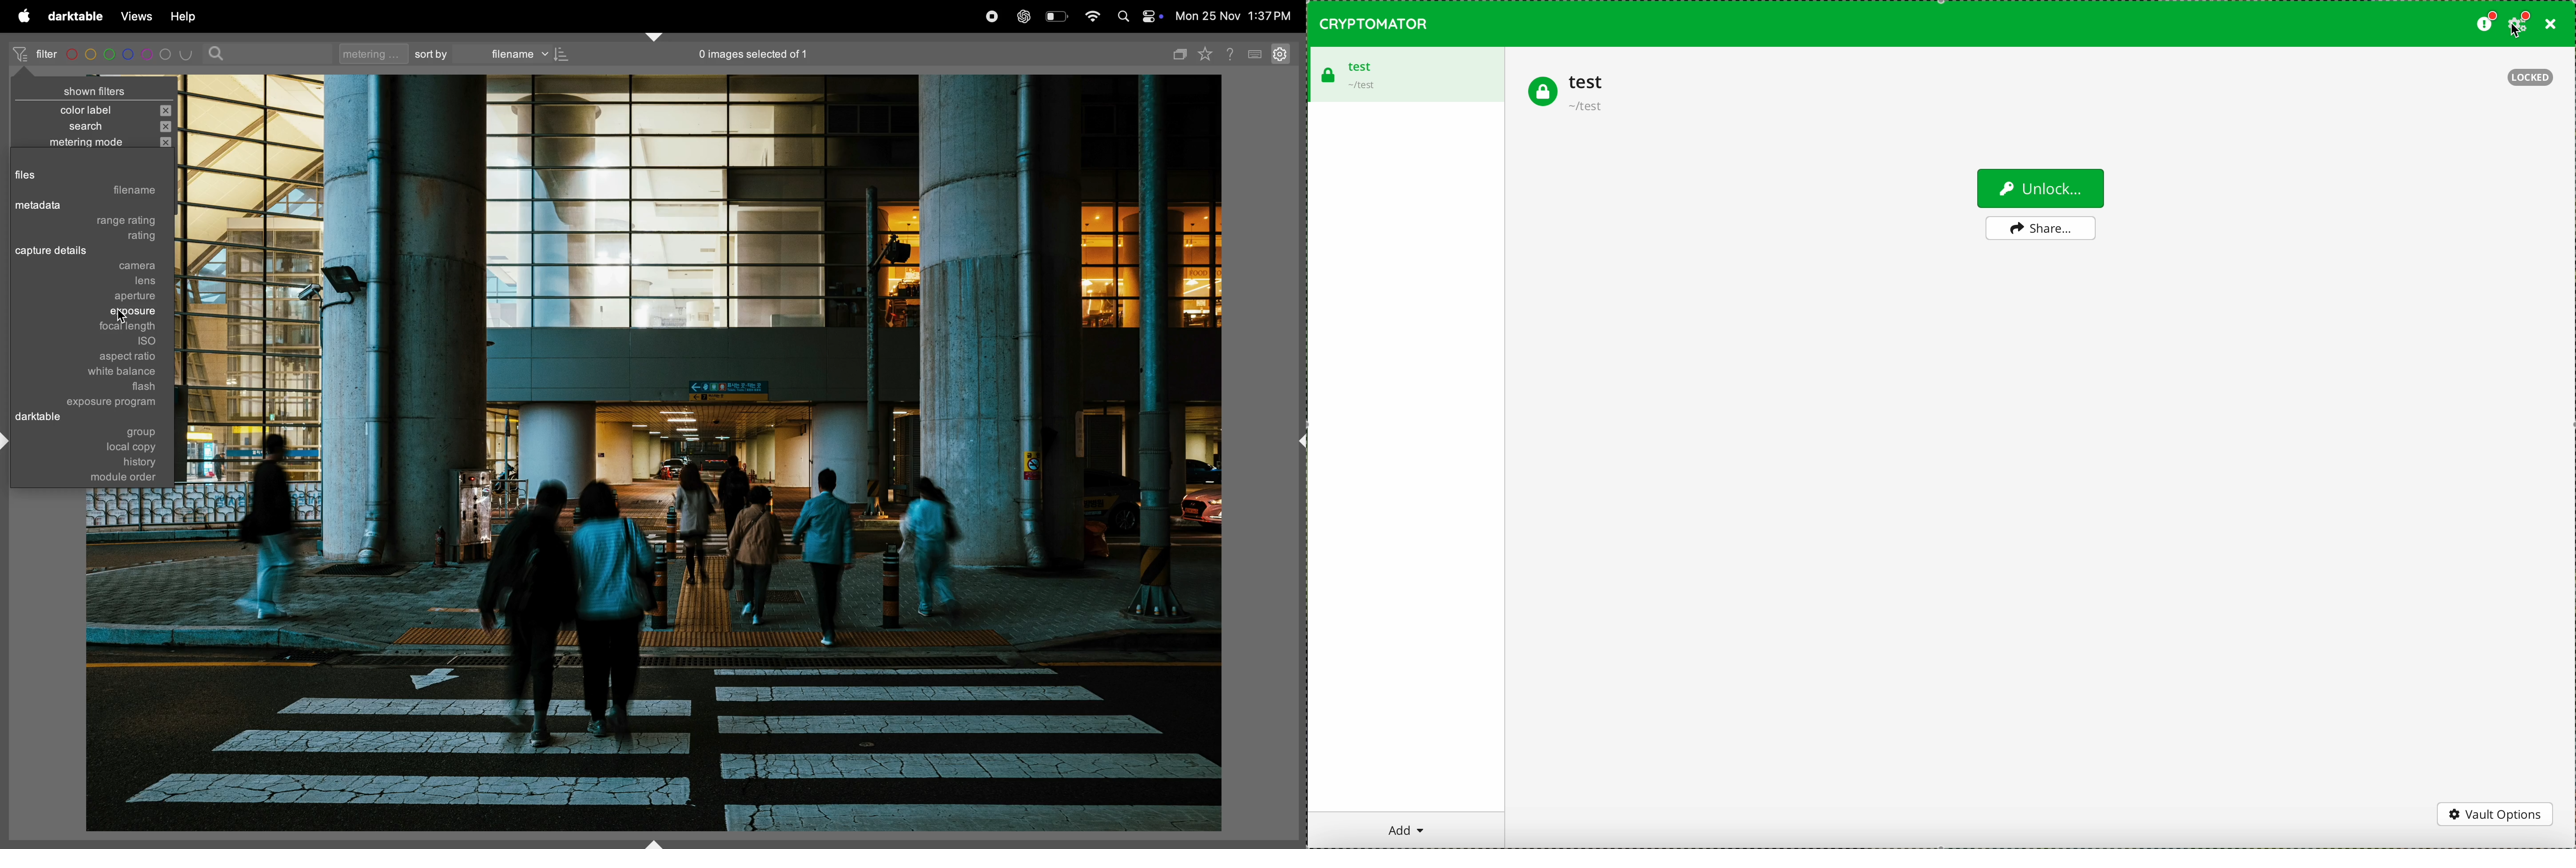 The width and height of the screenshot is (2576, 868). Describe the element at coordinates (70, 174) in the screenshot. I see `files` at that location.